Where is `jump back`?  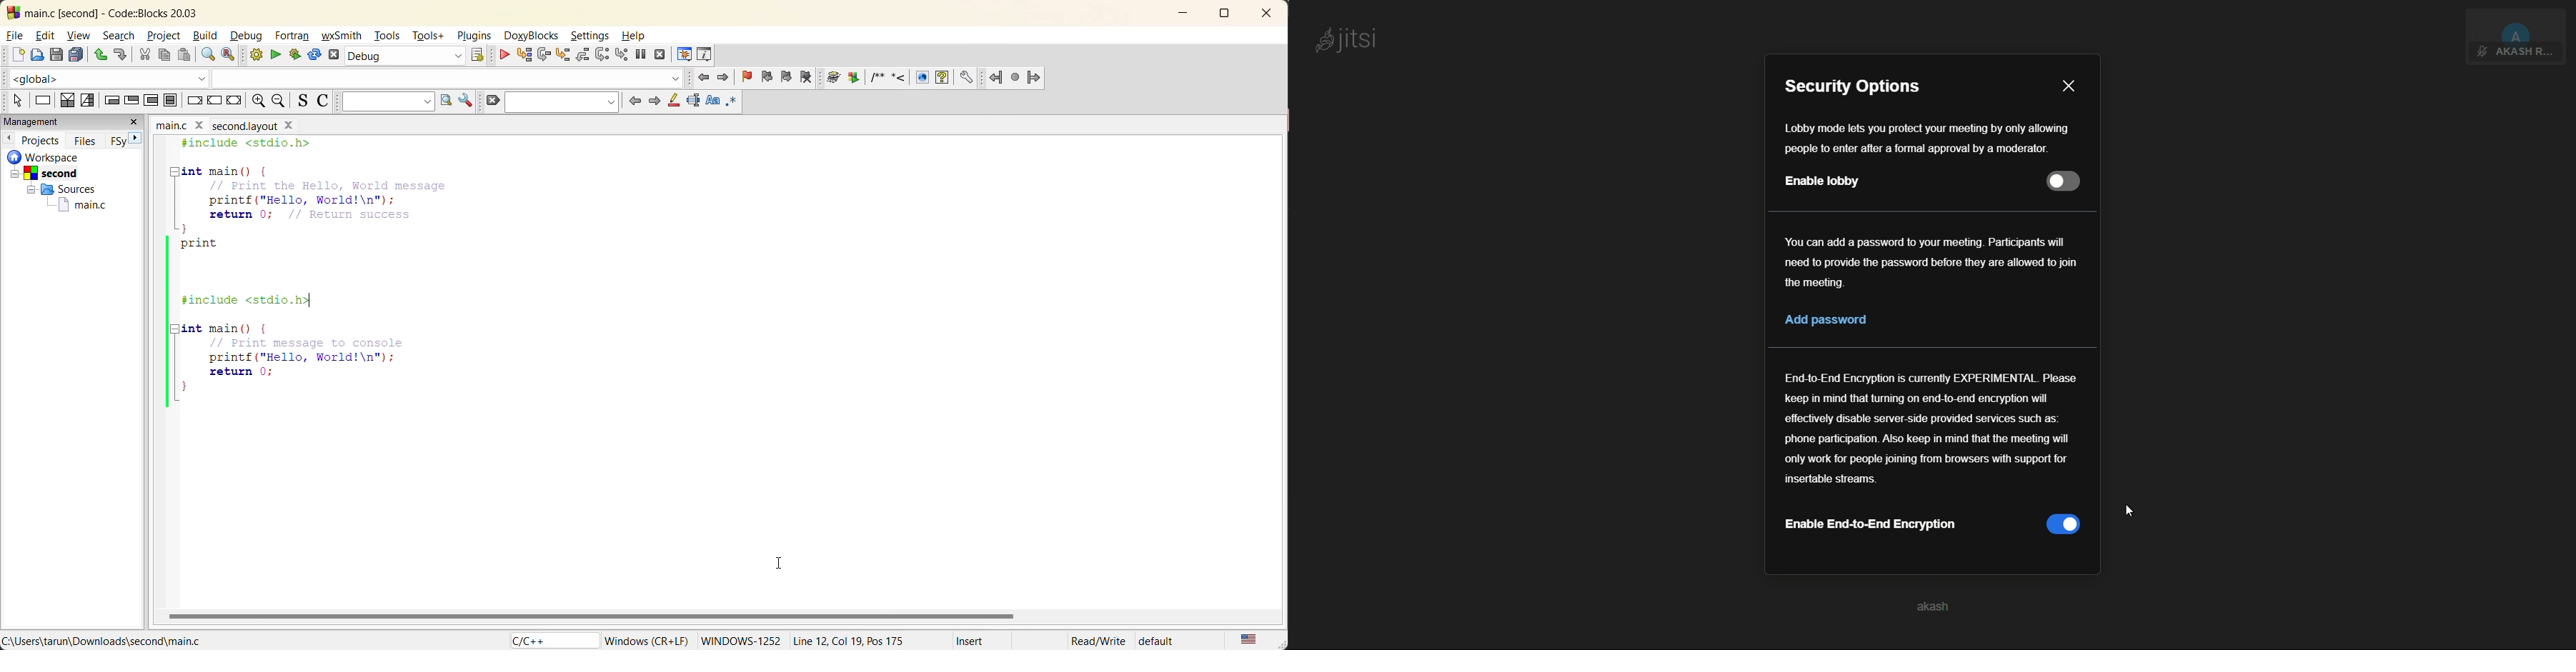
jump back is located at coordinates (703, 79).